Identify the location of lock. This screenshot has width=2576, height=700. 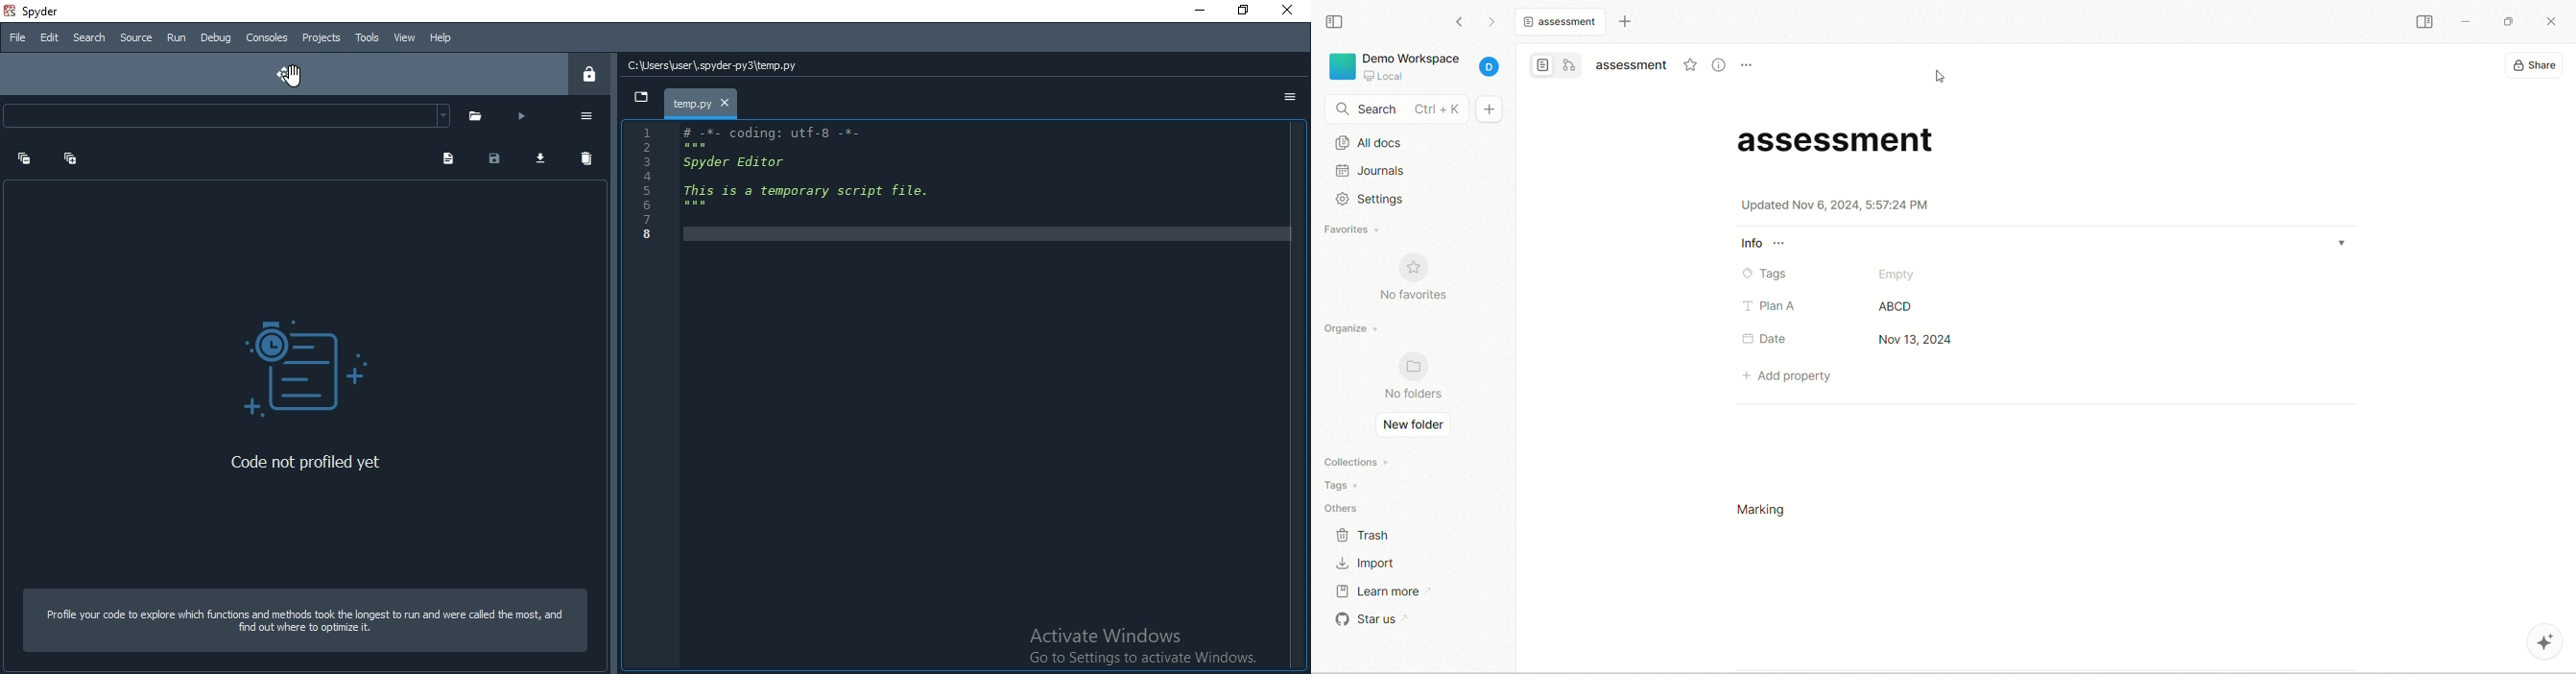
(593, 75).